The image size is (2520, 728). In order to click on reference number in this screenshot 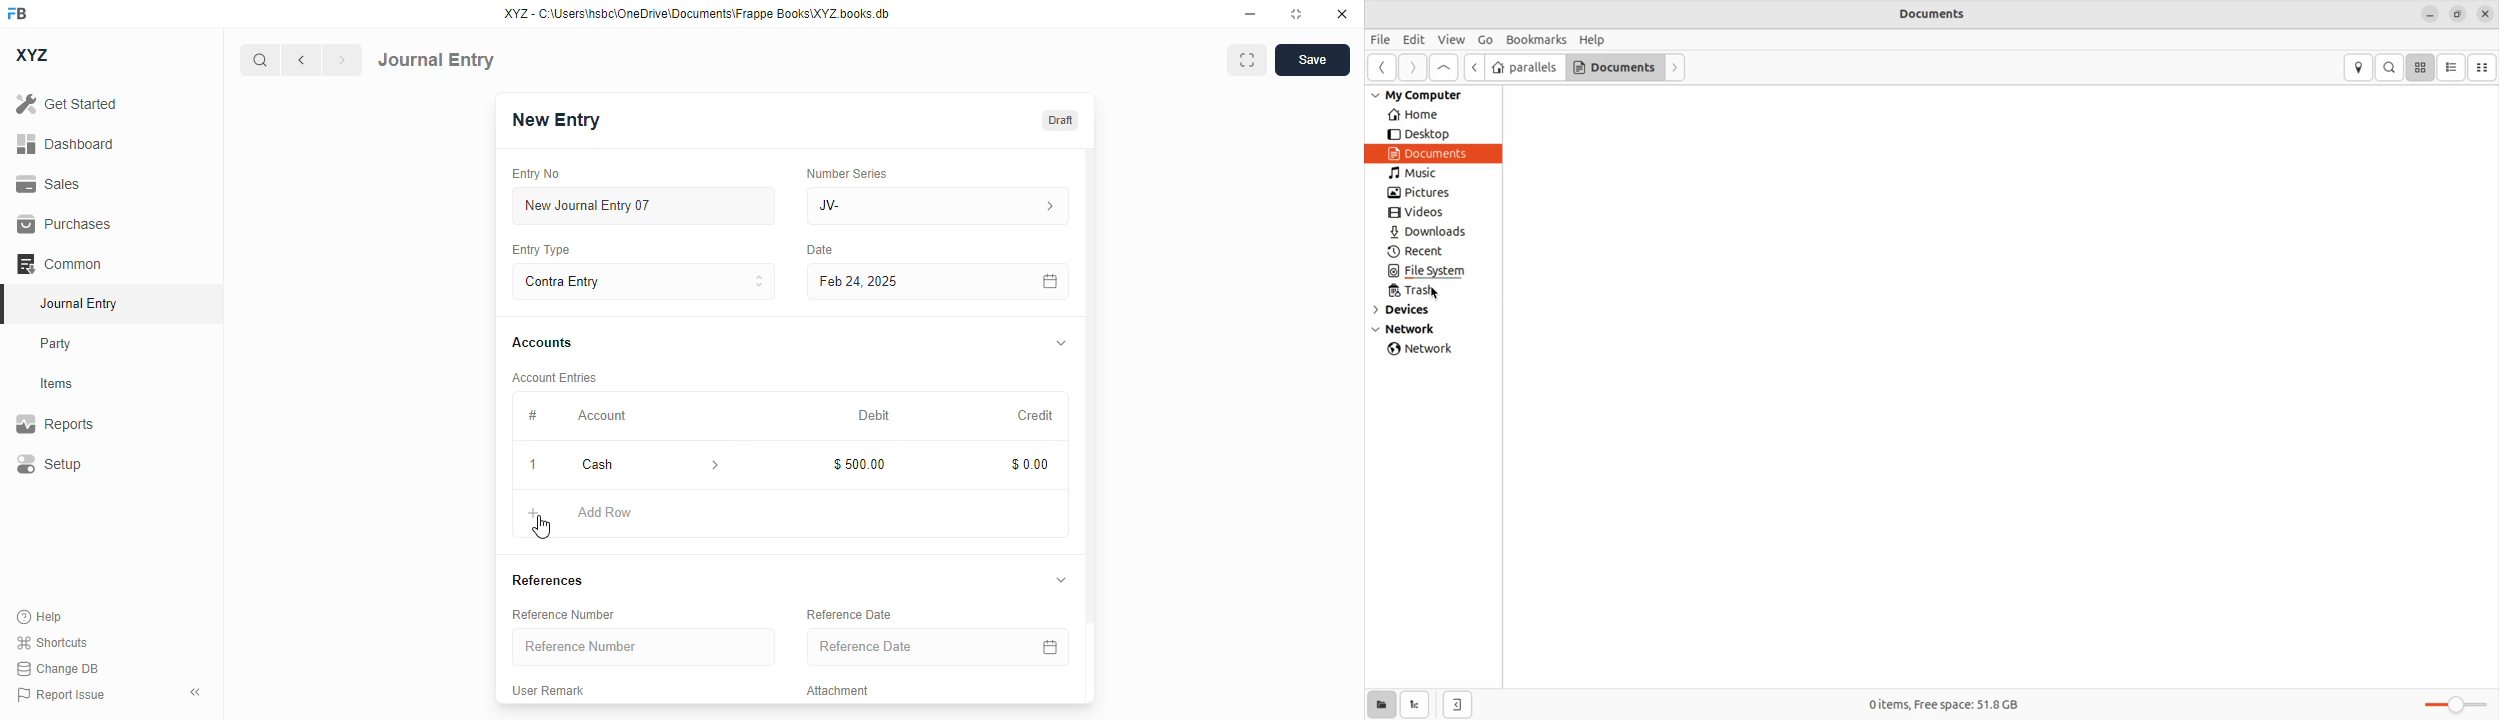, I will do `click(645, 647)`.